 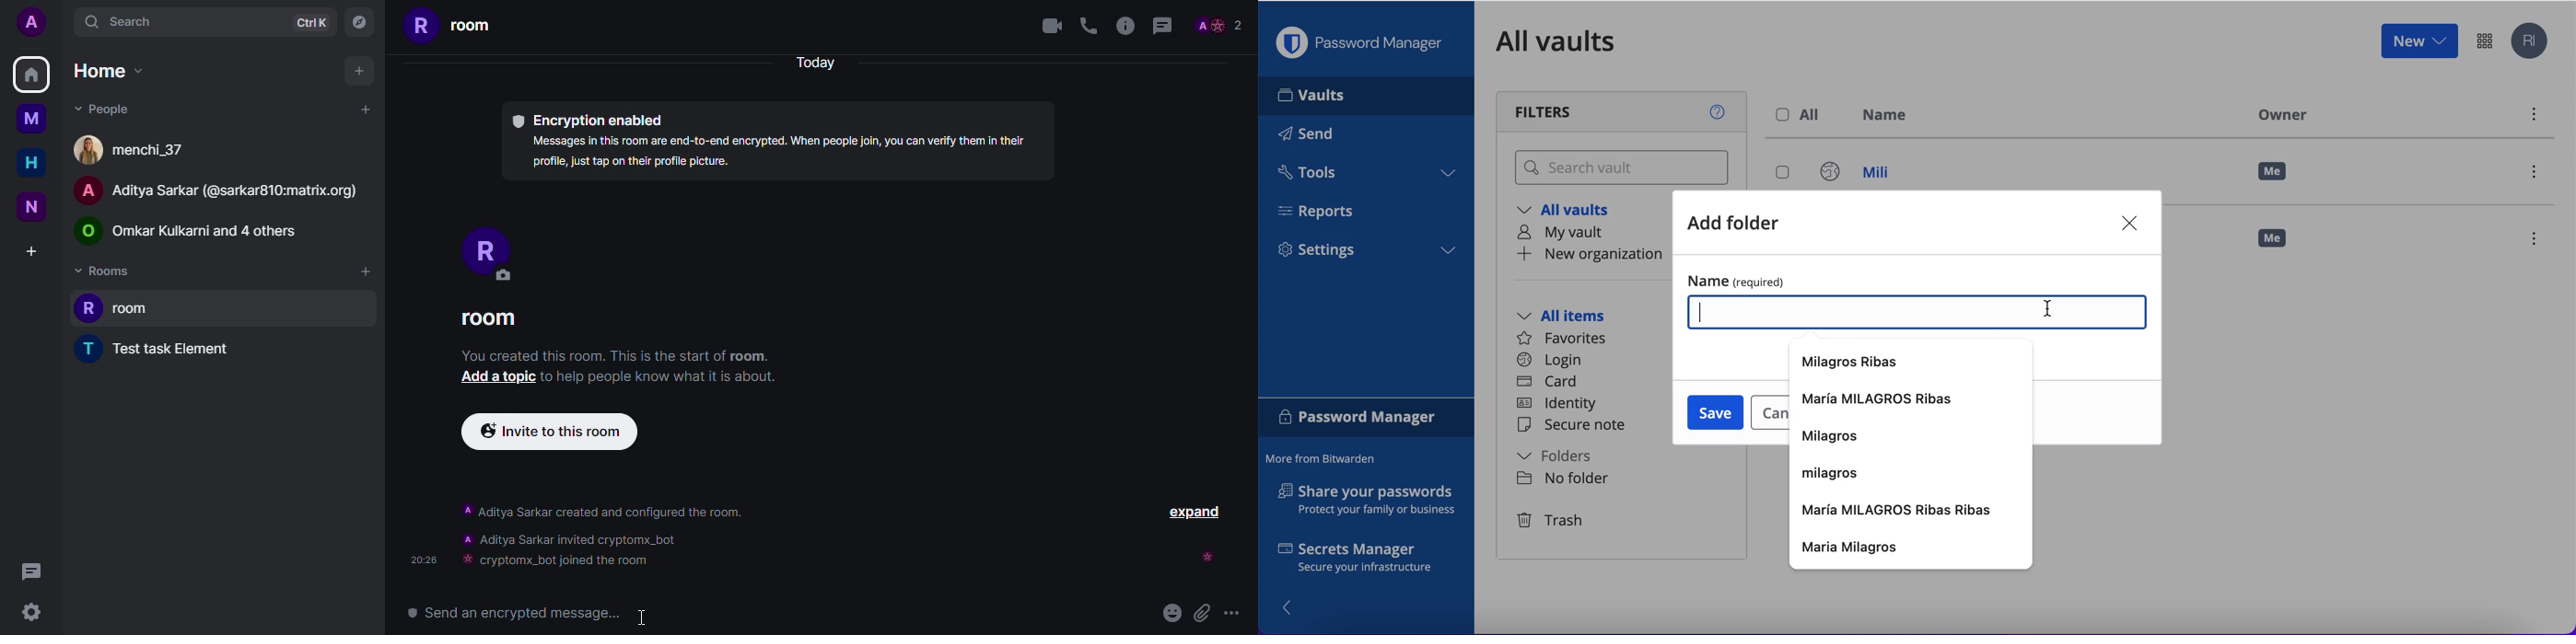 I want to click on save, so click(x=1713, y=413).